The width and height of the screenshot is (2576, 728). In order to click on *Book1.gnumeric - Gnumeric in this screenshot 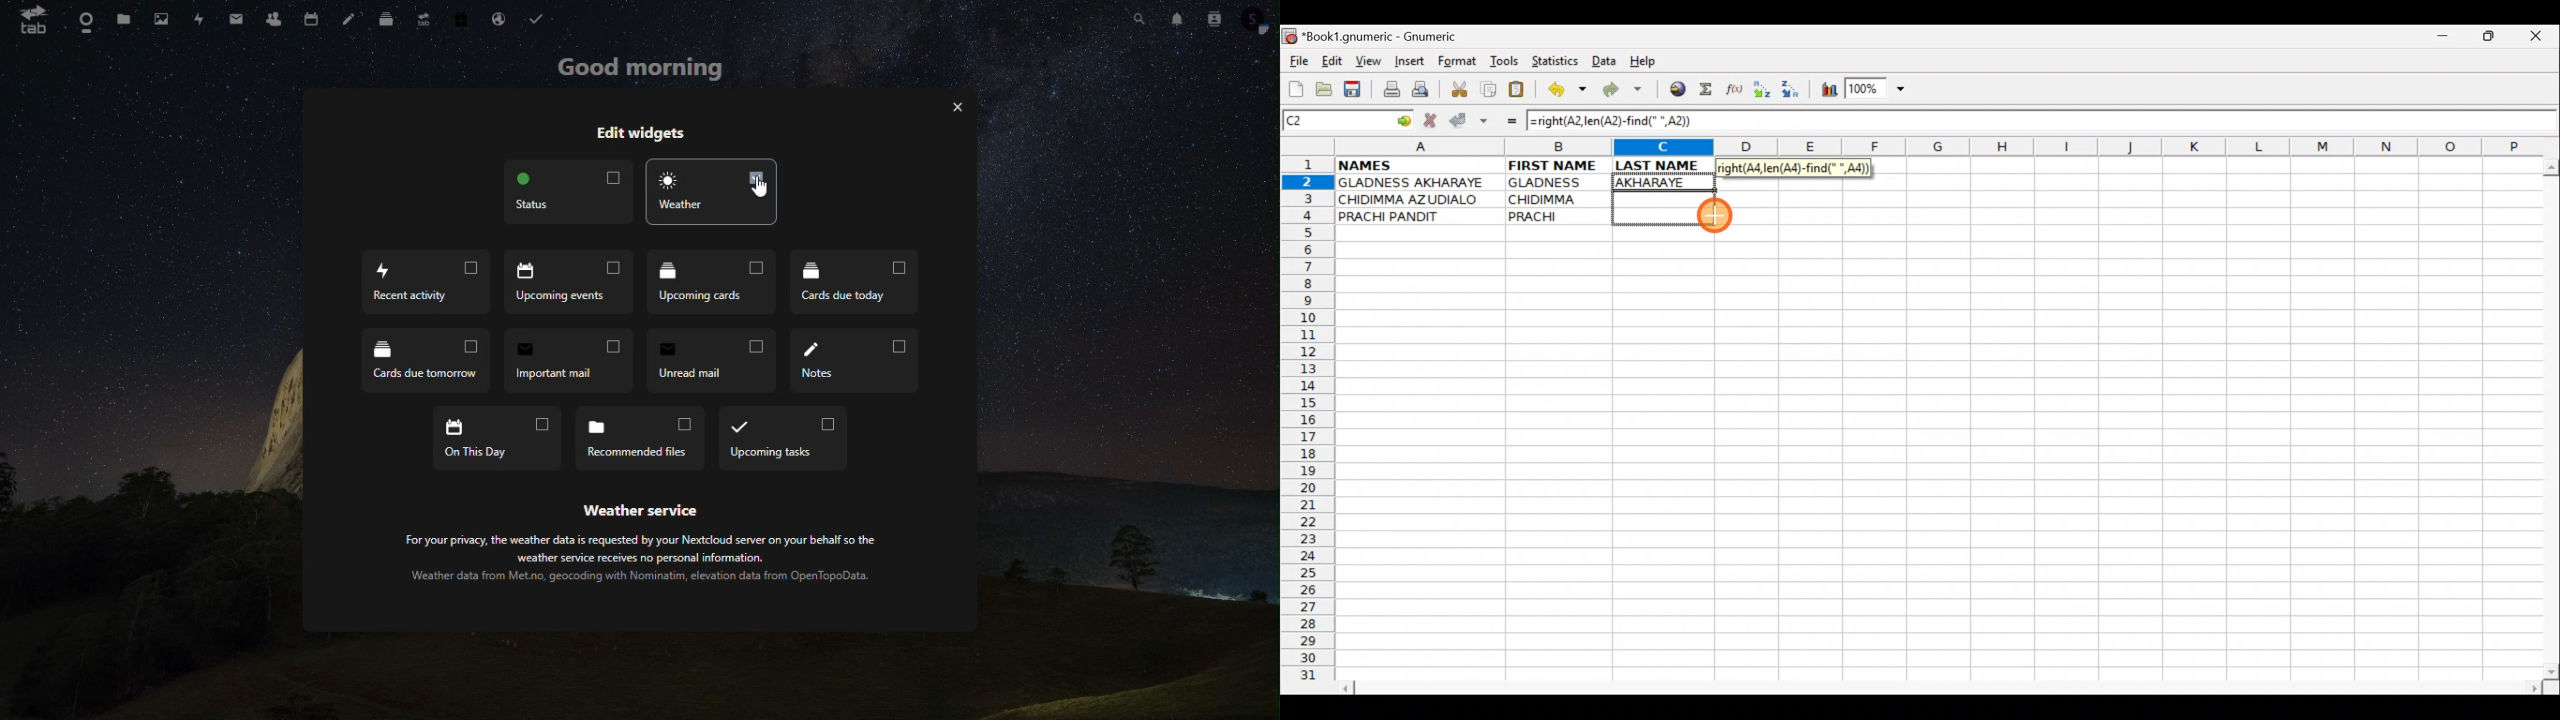, I will do `click(1391, 37)`.